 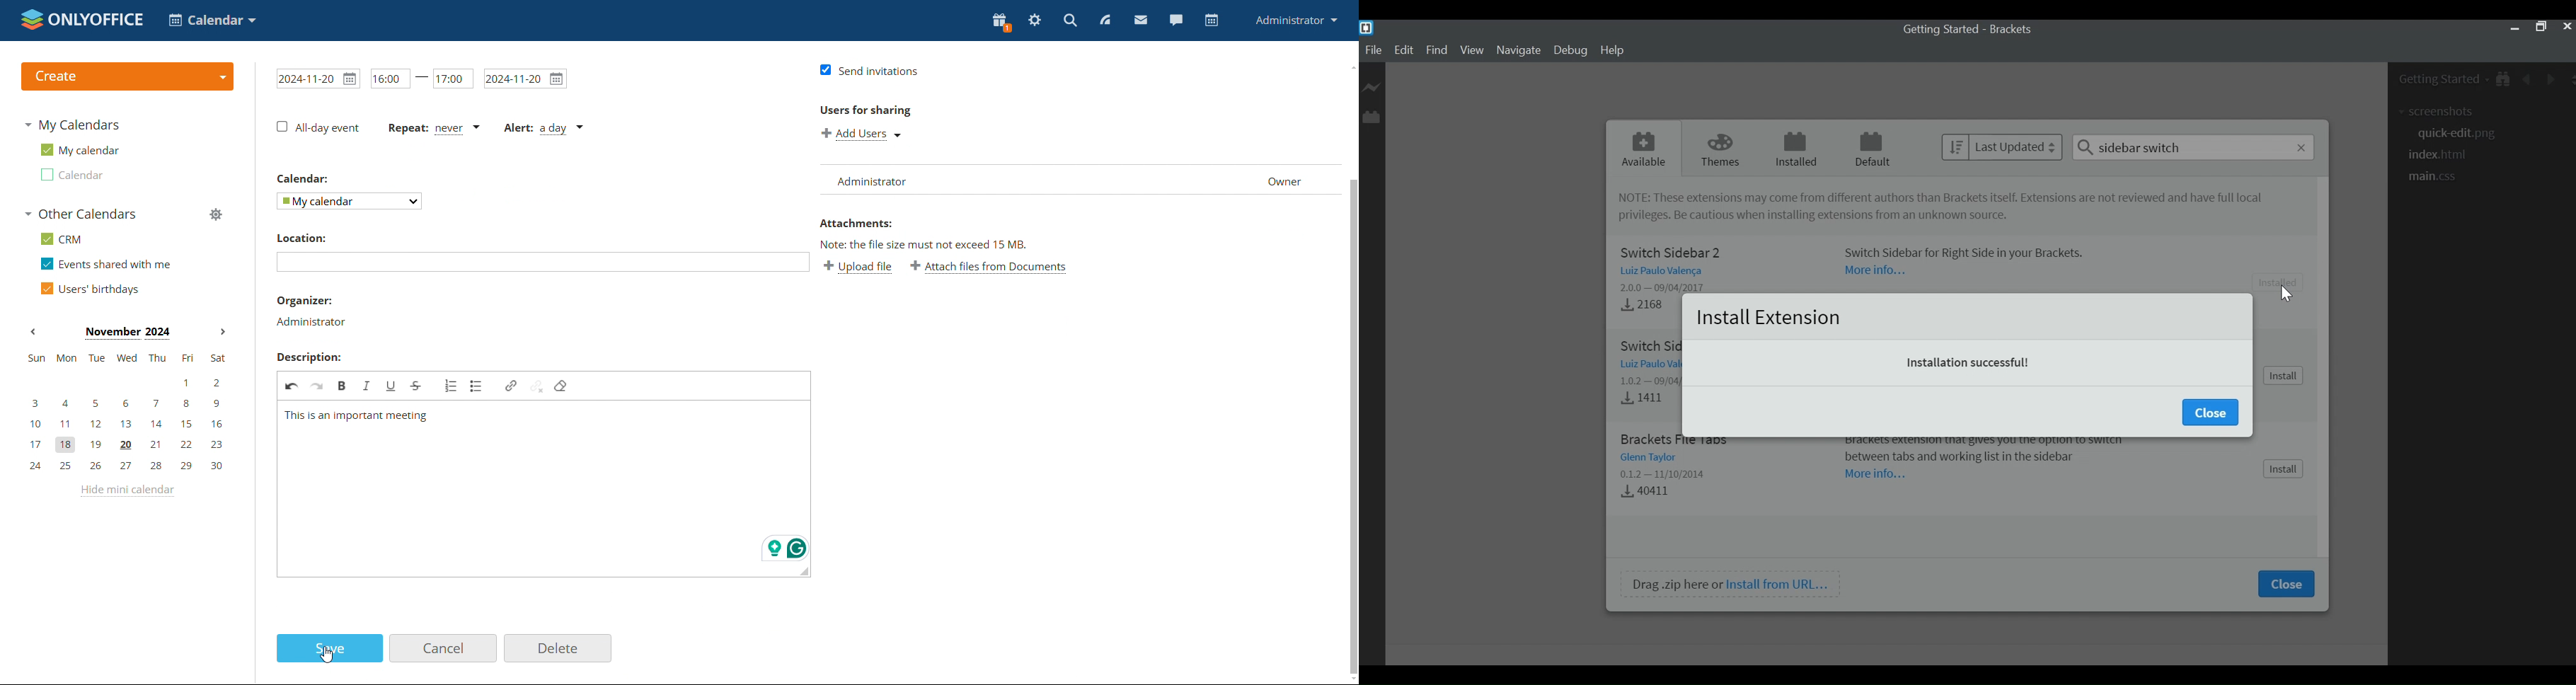 What do you see at coordinates (1373, 50) in the screenshot?
I see `File` at bounding box center [1373, 50].